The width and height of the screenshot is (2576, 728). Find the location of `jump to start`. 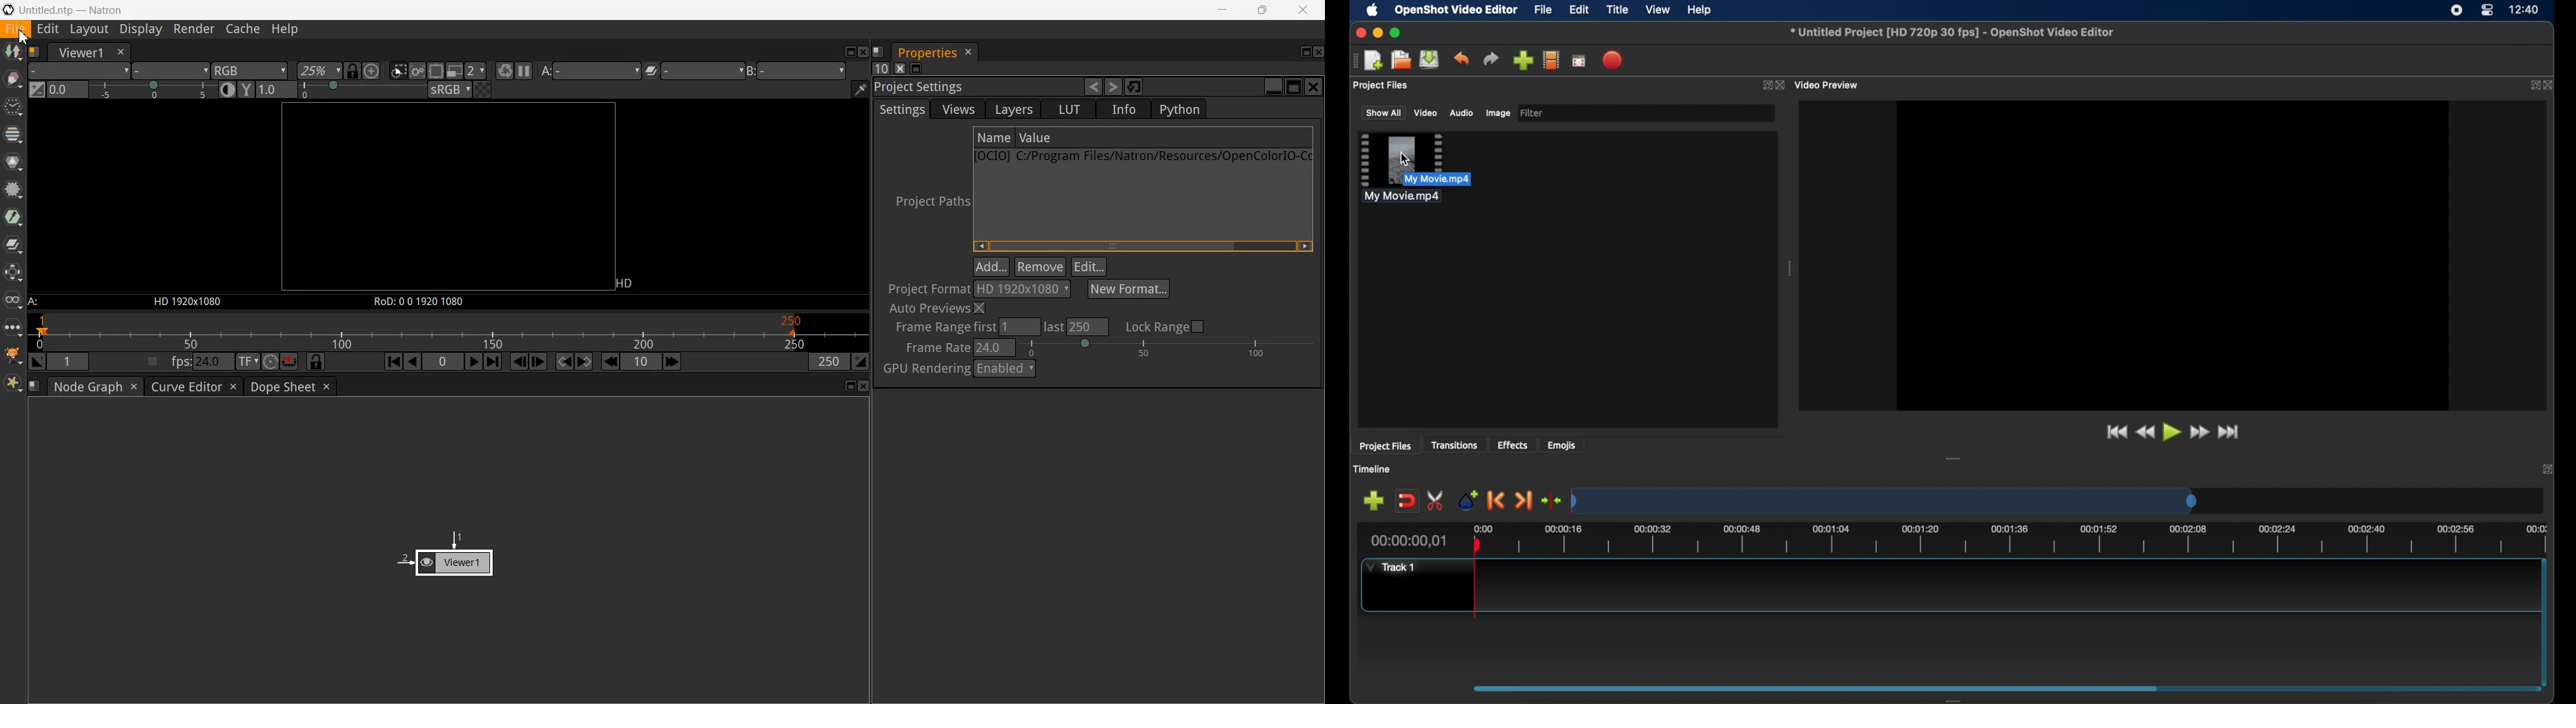

jump to start is located at coordinates (2114, 432).